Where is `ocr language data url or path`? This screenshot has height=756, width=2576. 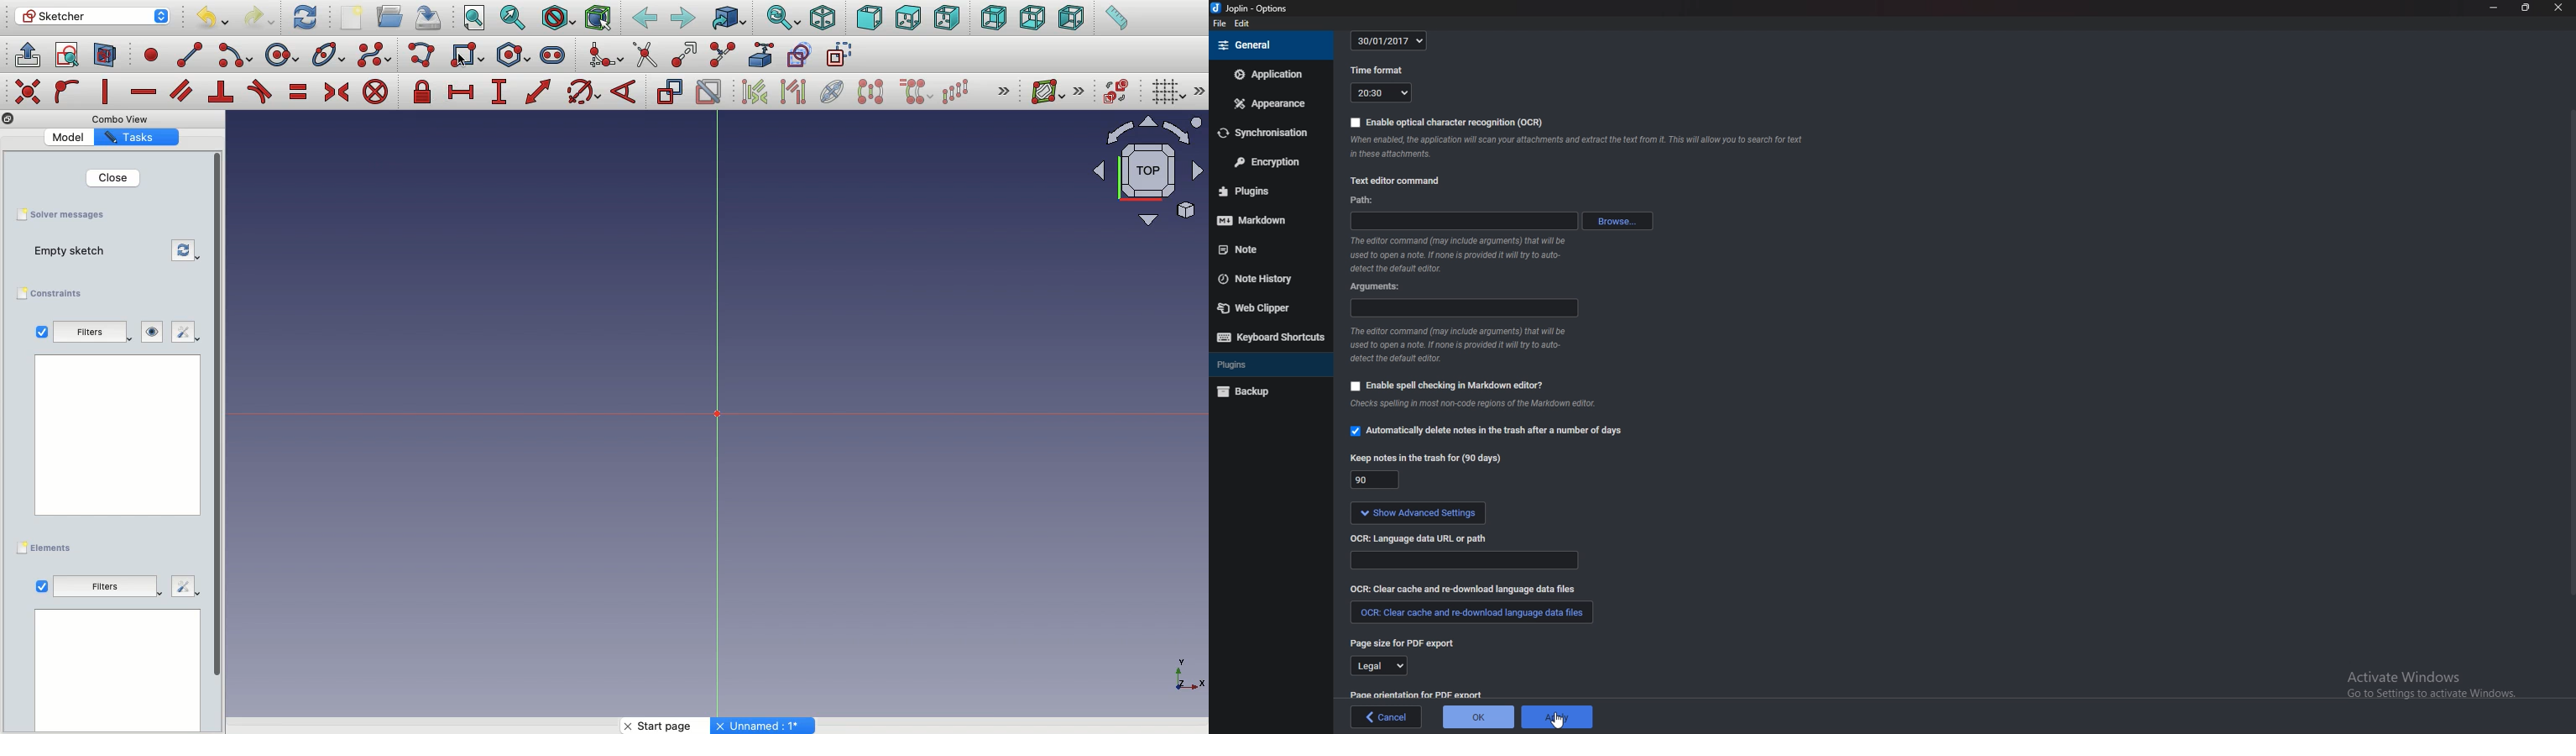 ocr language data url or path is located at coordinates (1419, 538).